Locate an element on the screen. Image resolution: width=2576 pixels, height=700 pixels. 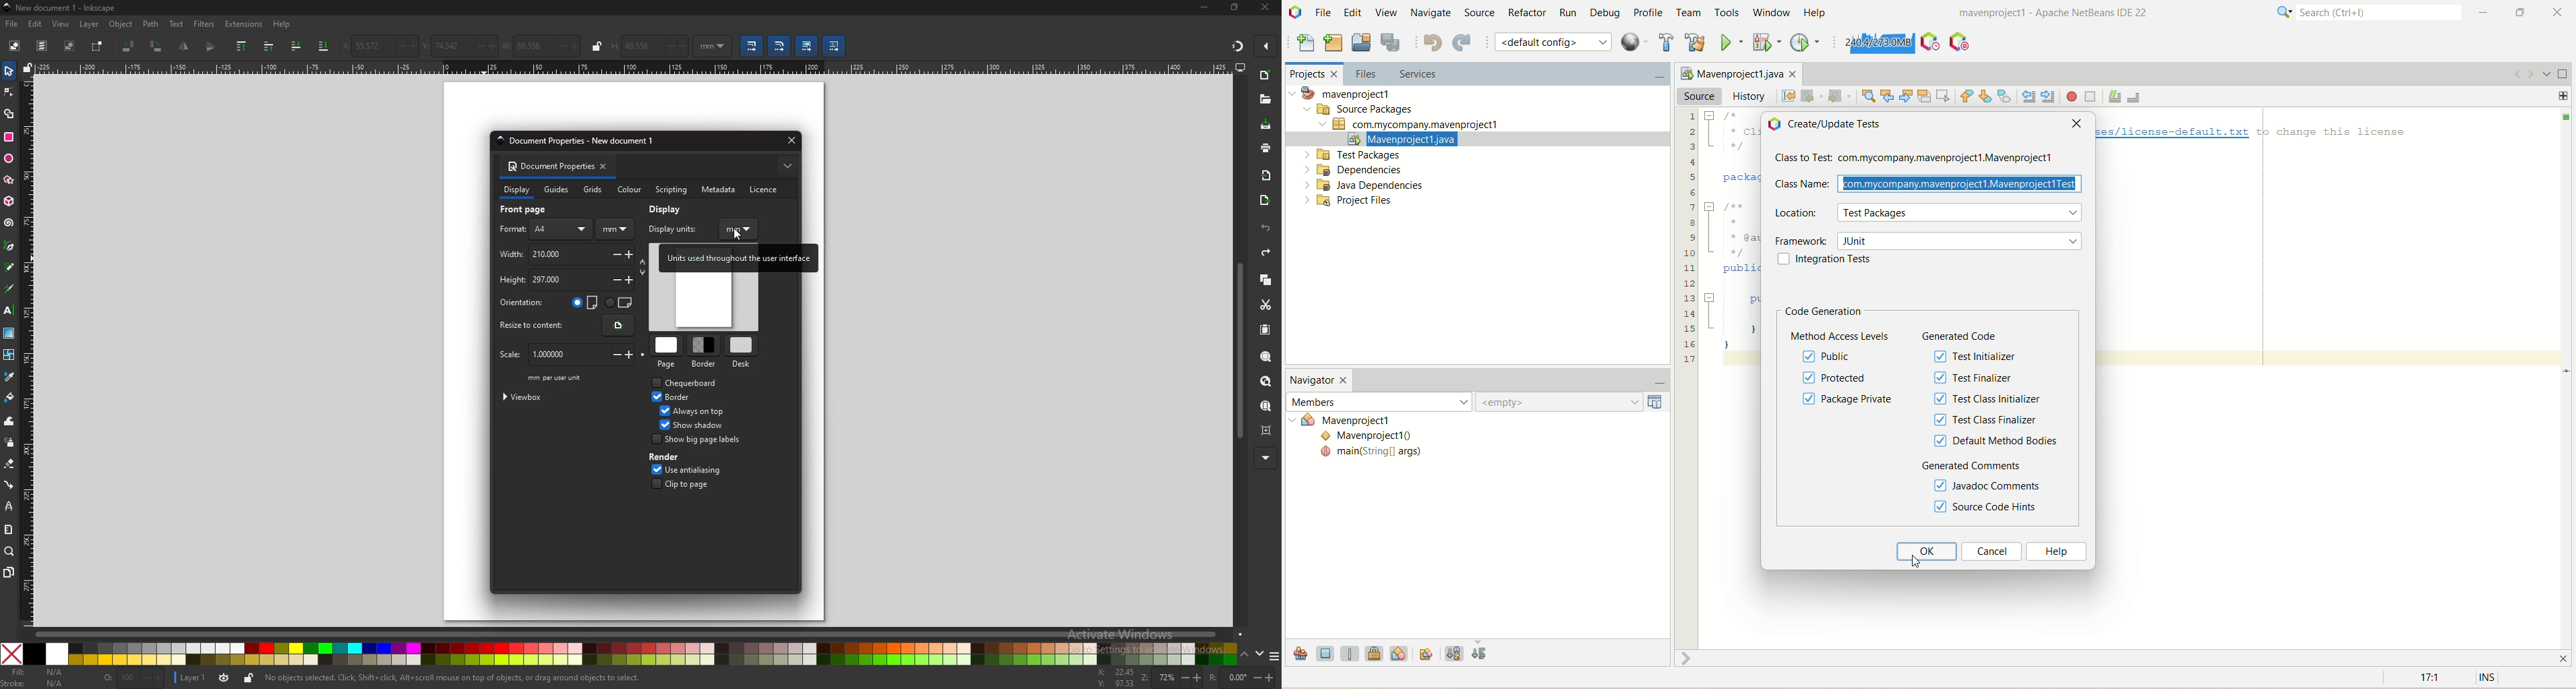
view is located at coordinates (63, 23).